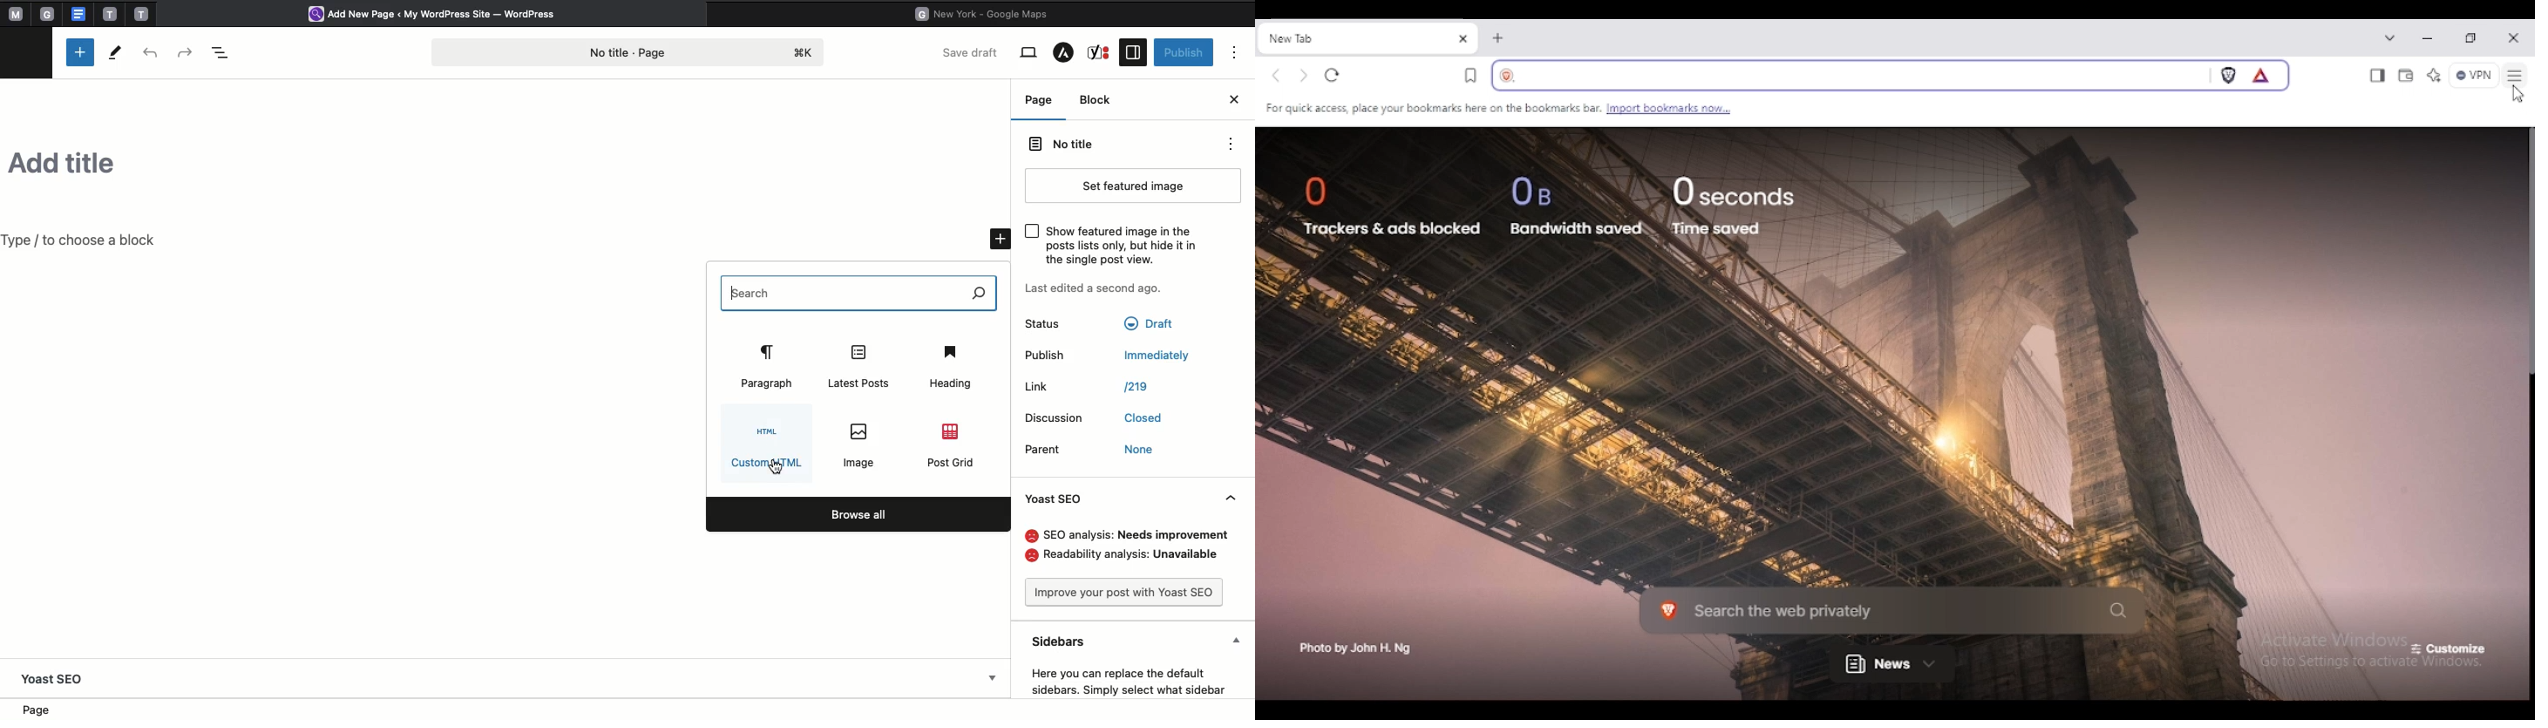 This screenshot has height=728, width=2548. Describe the element at coordinates (859, 292) in the screenshot. I see `Search` at that location.